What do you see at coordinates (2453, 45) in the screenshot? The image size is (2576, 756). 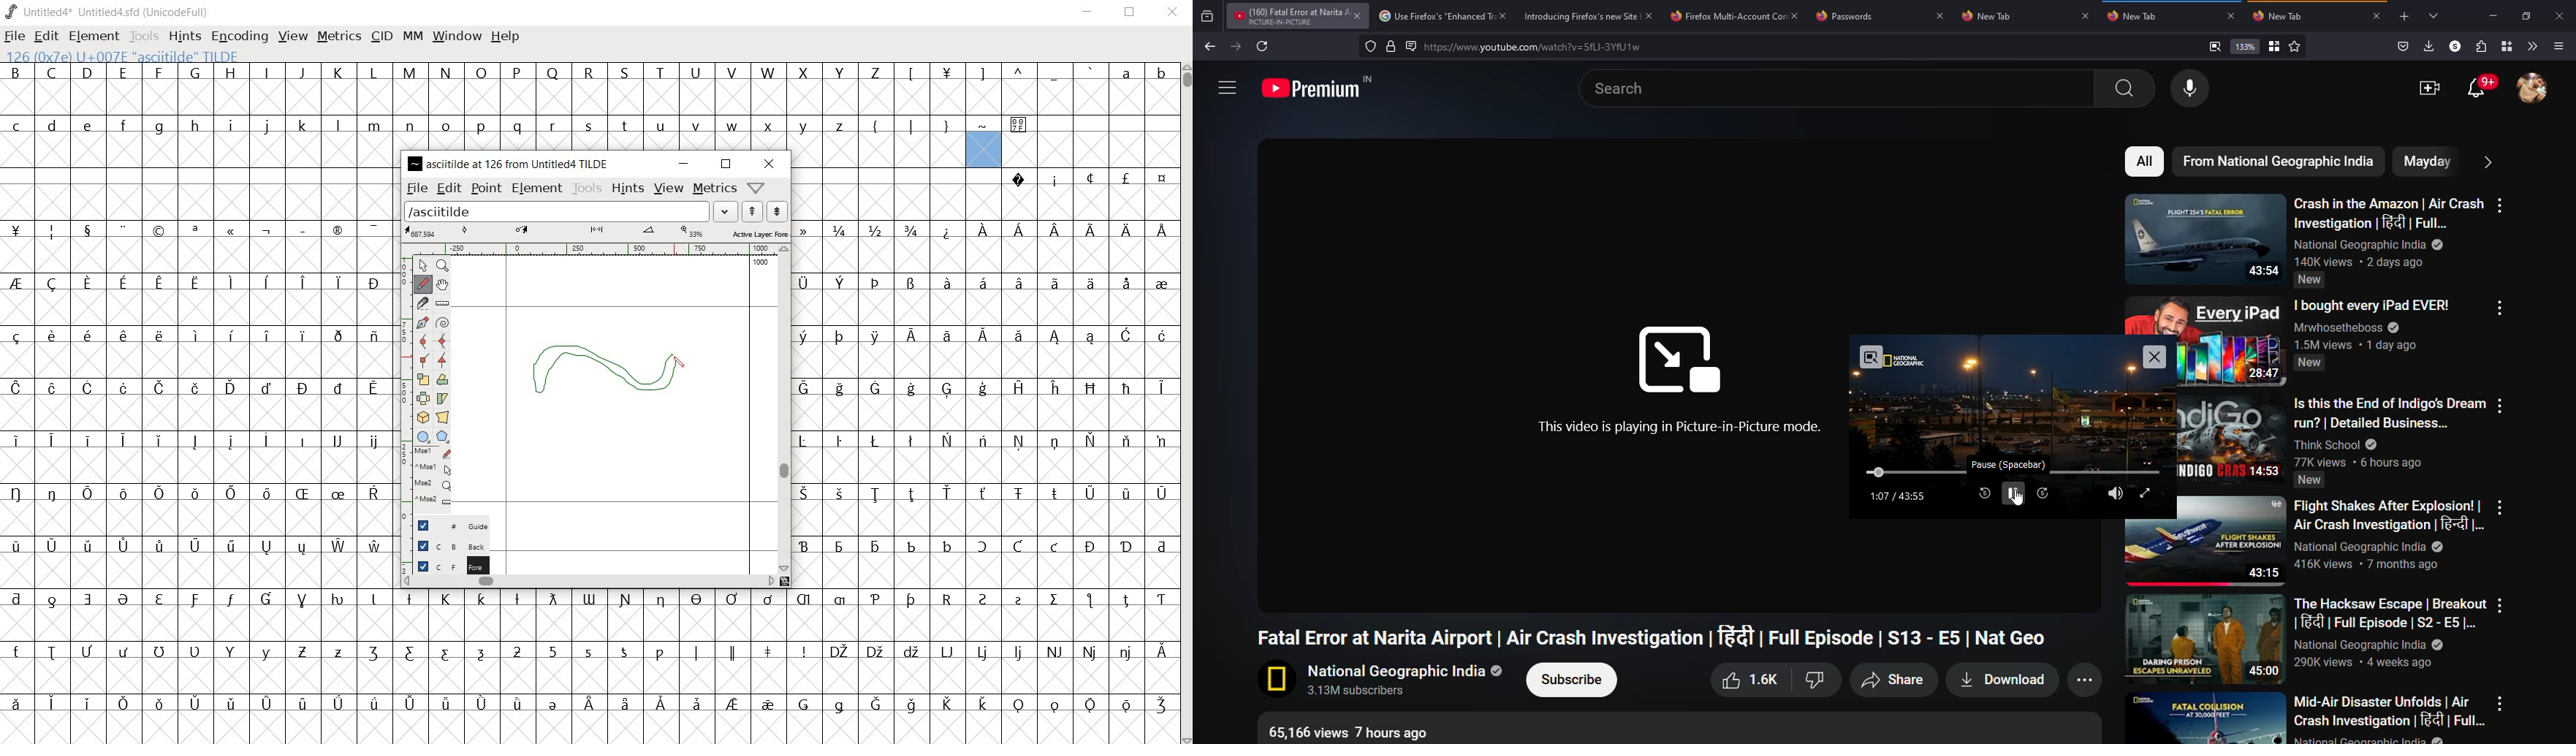 I see `profile` at bounding box center [2453, 45].